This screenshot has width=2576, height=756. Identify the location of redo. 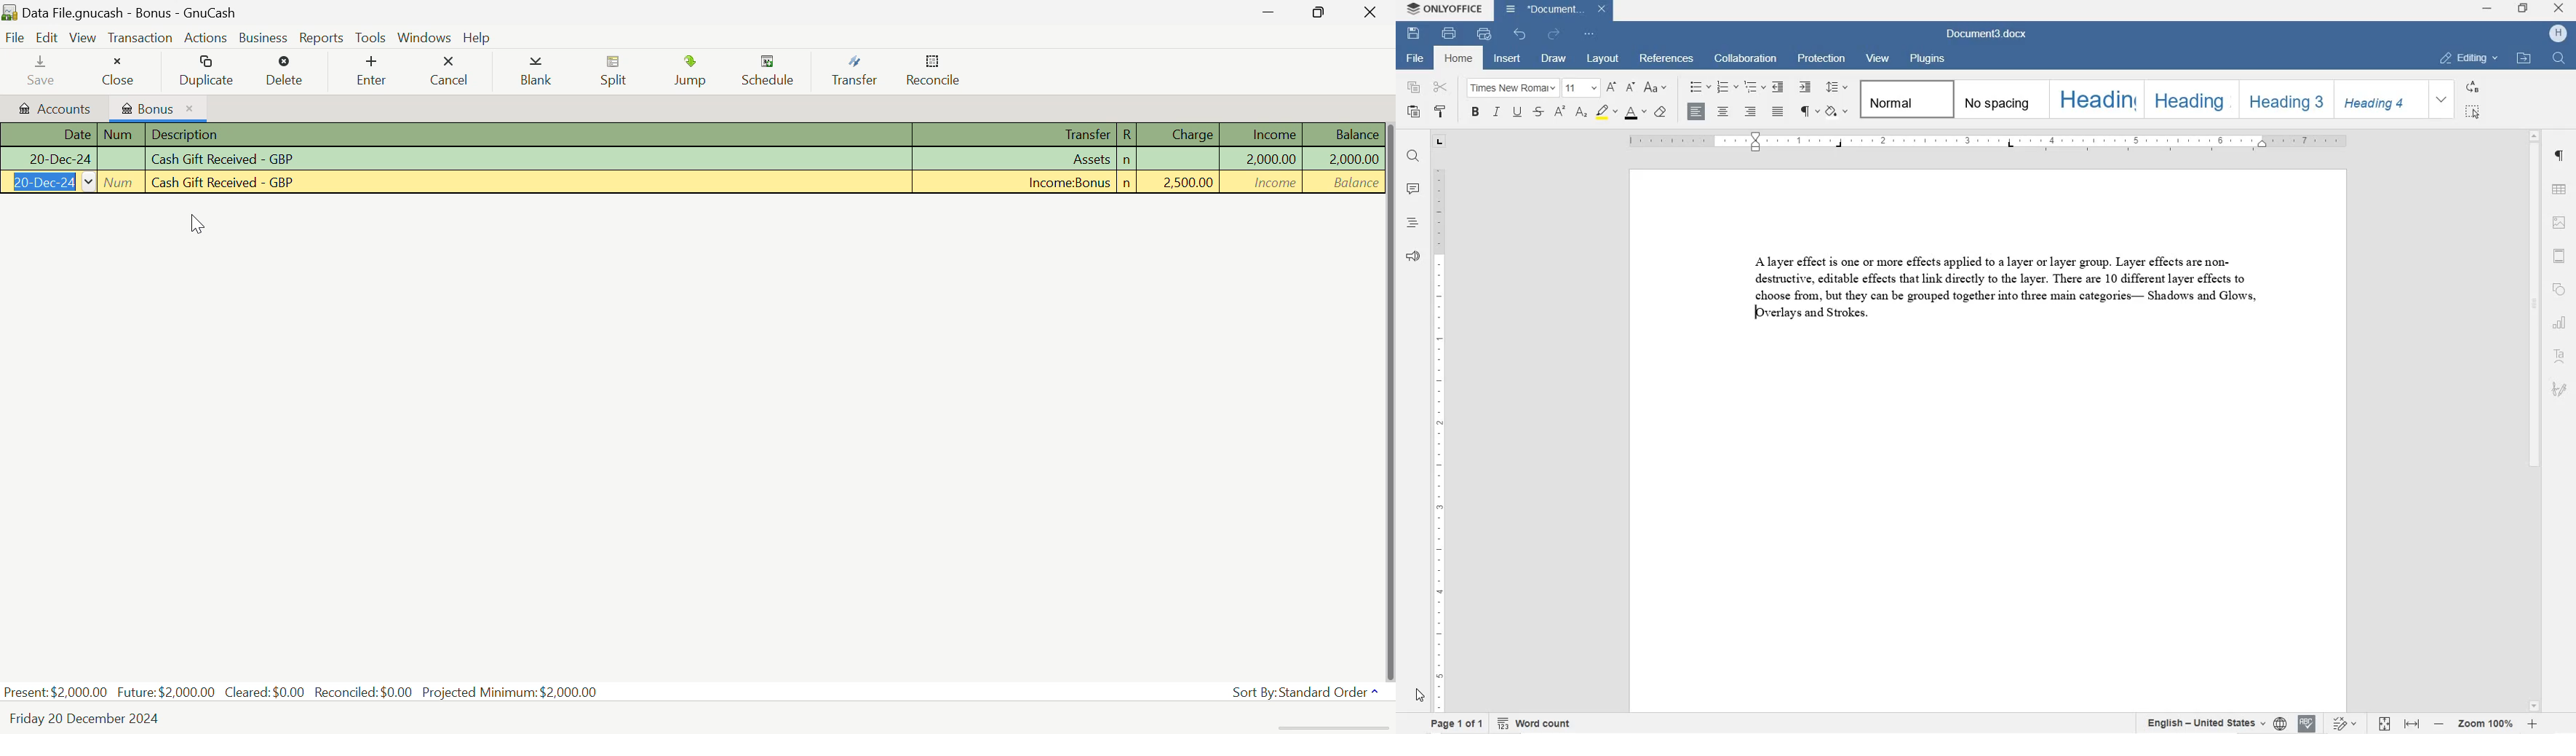
(1554, 35).